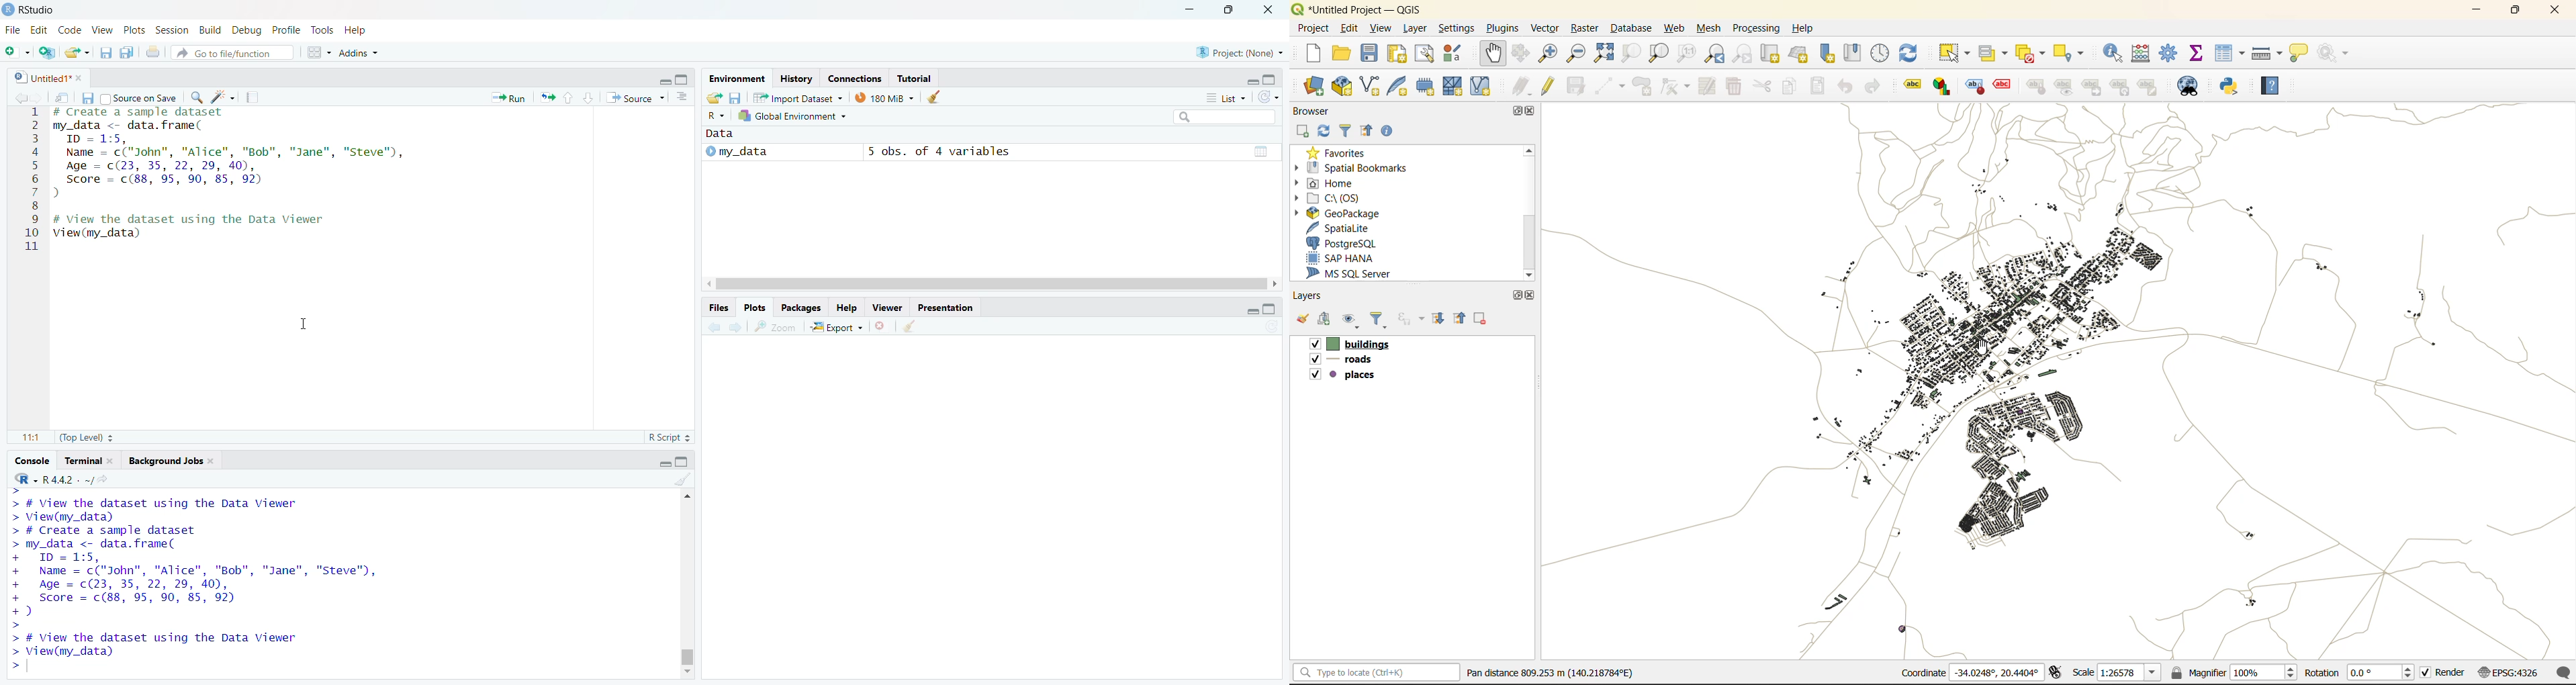 Image resolution: width=2576 pixels, height=700 pixels. Describe the element at coordinates (717, 308) in the screenshot. I see `Files` at that location.